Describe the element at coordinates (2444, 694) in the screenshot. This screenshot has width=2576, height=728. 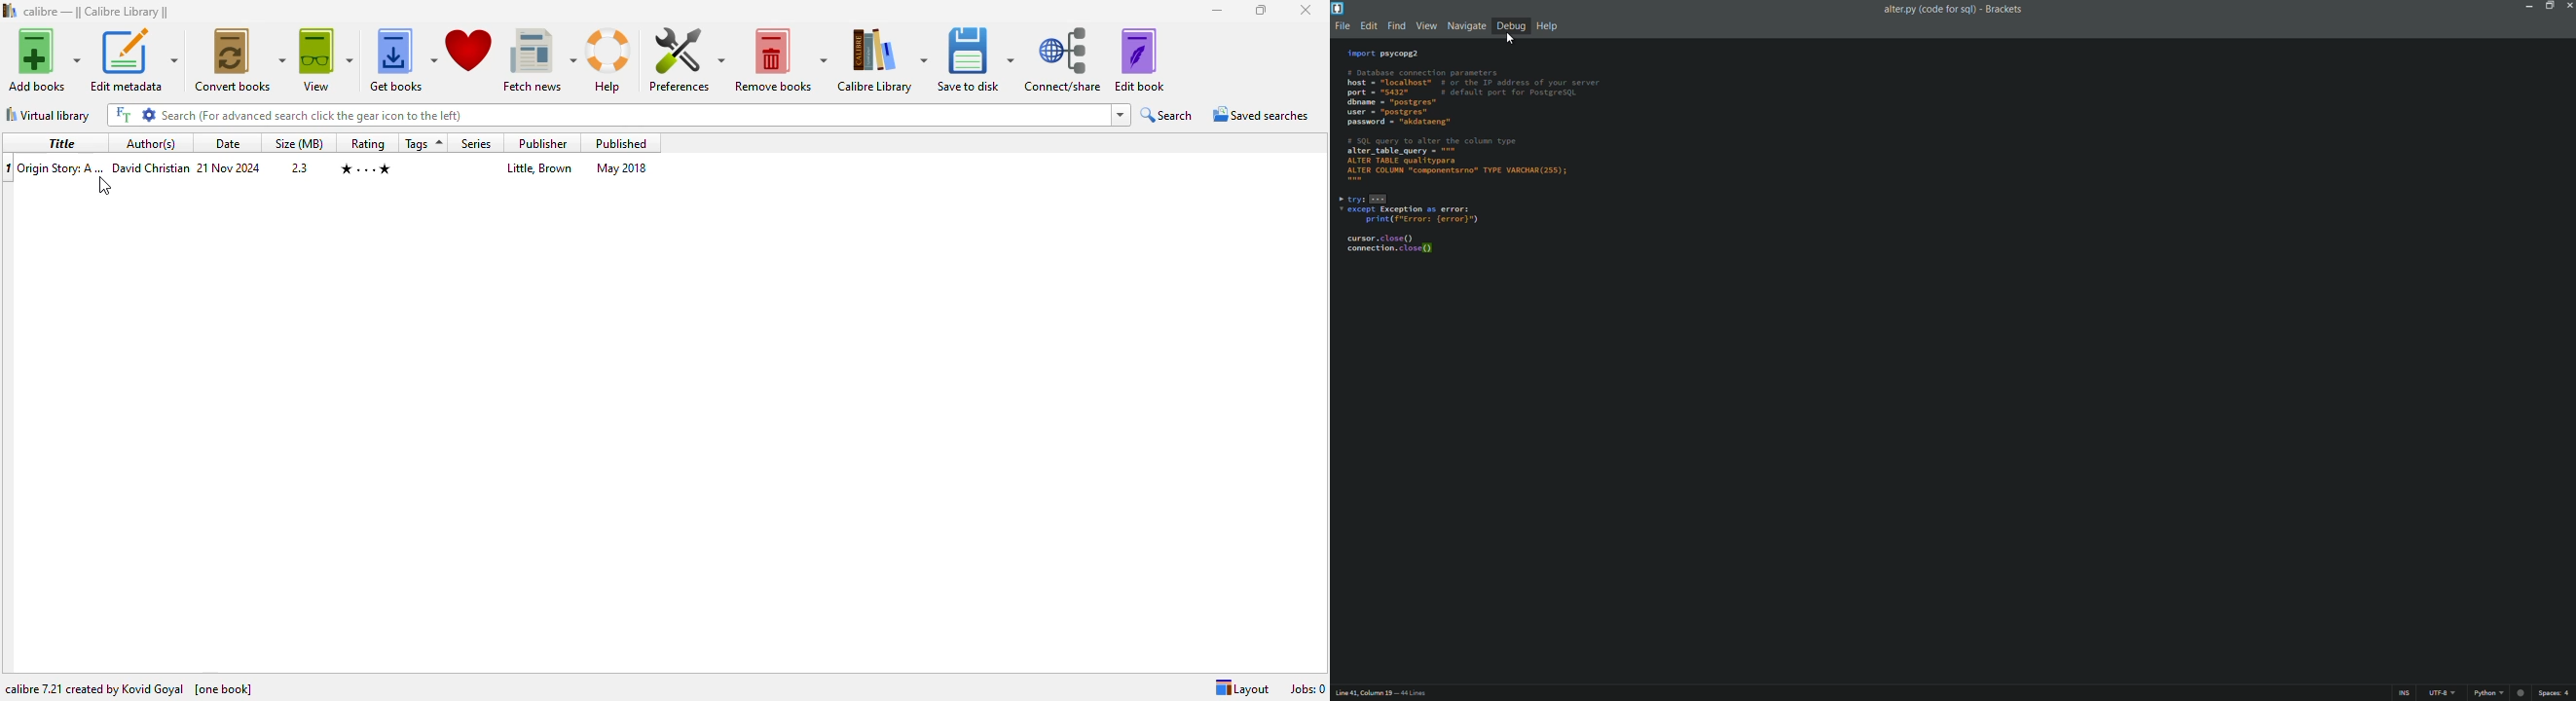
I see `File encoding` at that location.